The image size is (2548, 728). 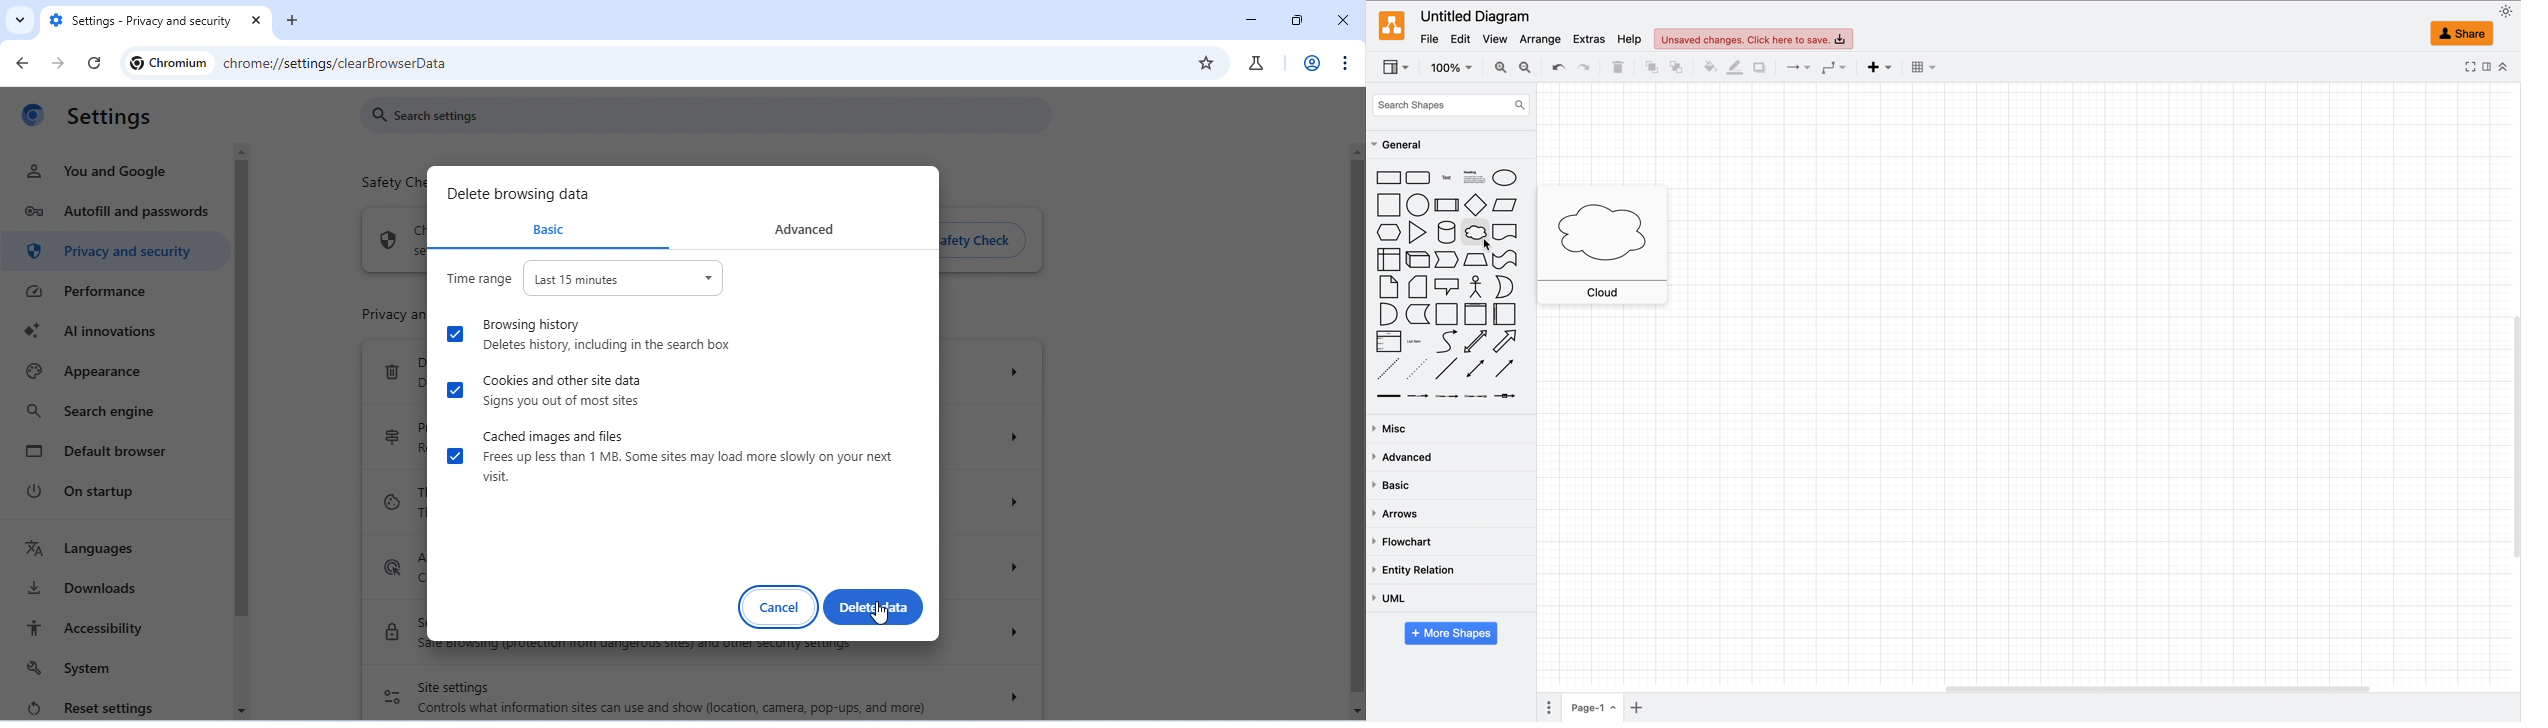 I want to click on advanced, so click(x=805, y=228).